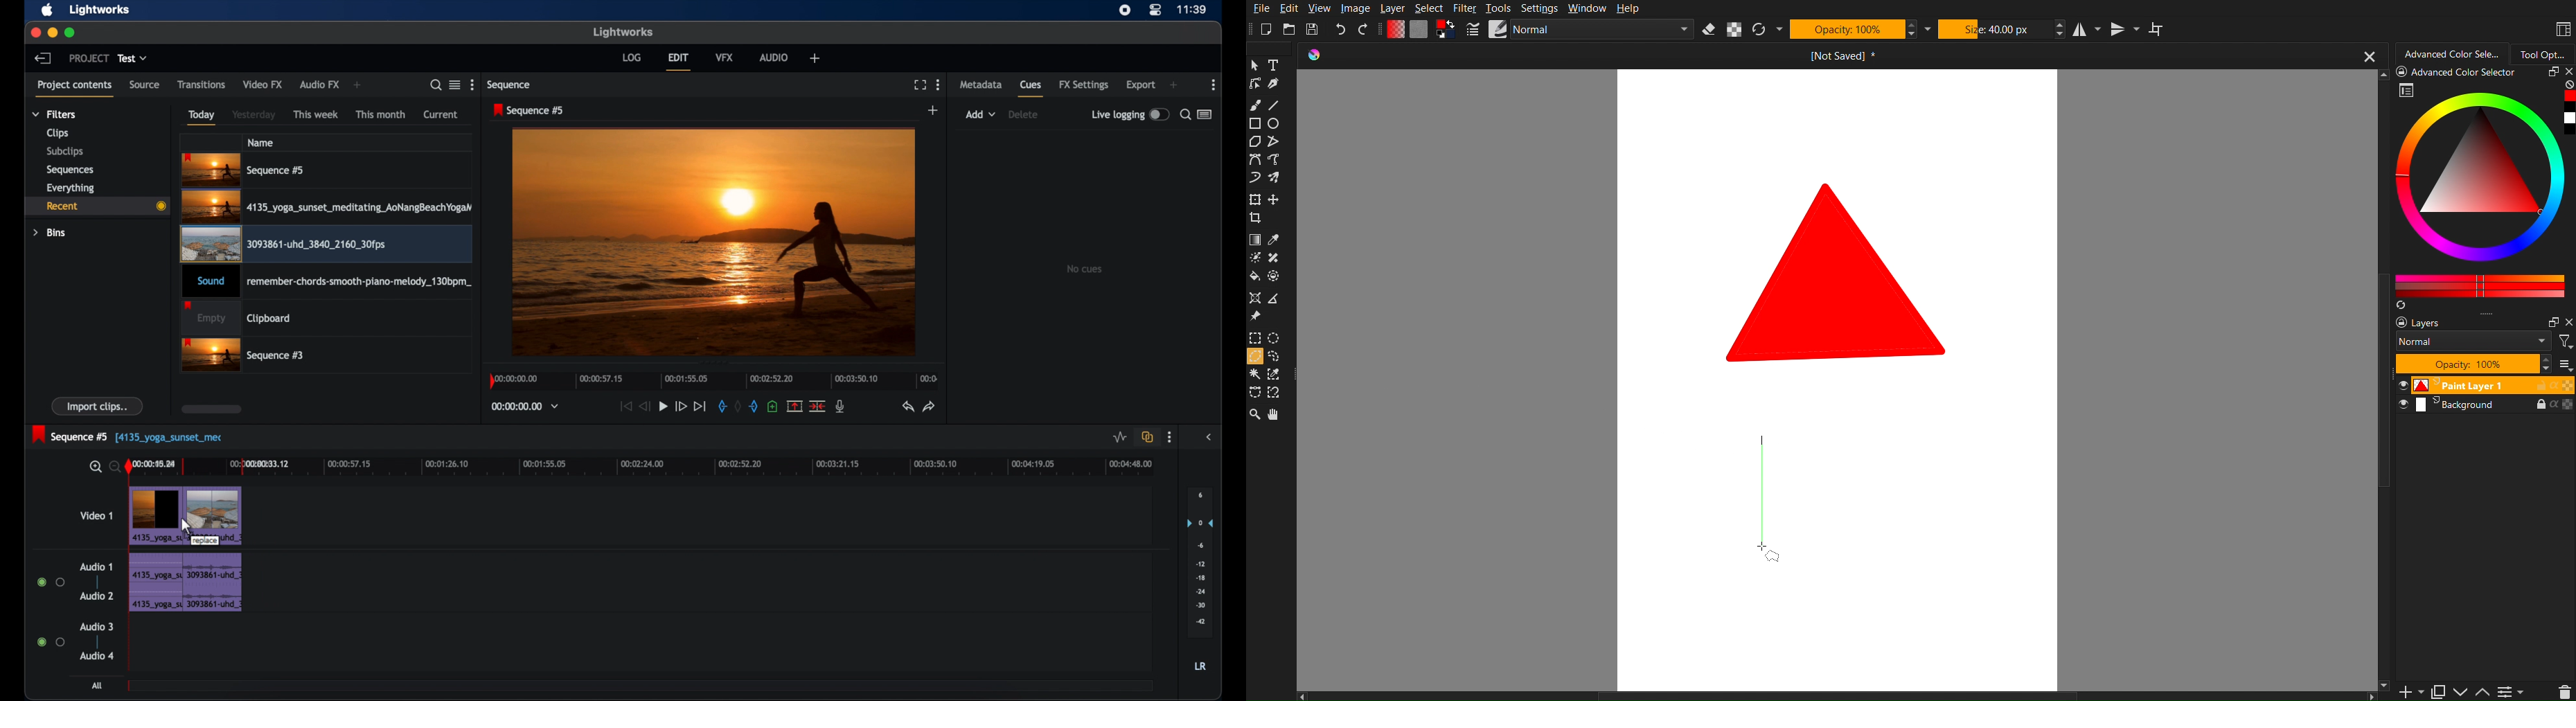 This screenshot has width=2576, height=728. What do you see at coordinates (1254, 65) in the screenshot?
I see `Pointer` at bounding box center [1254, 65].